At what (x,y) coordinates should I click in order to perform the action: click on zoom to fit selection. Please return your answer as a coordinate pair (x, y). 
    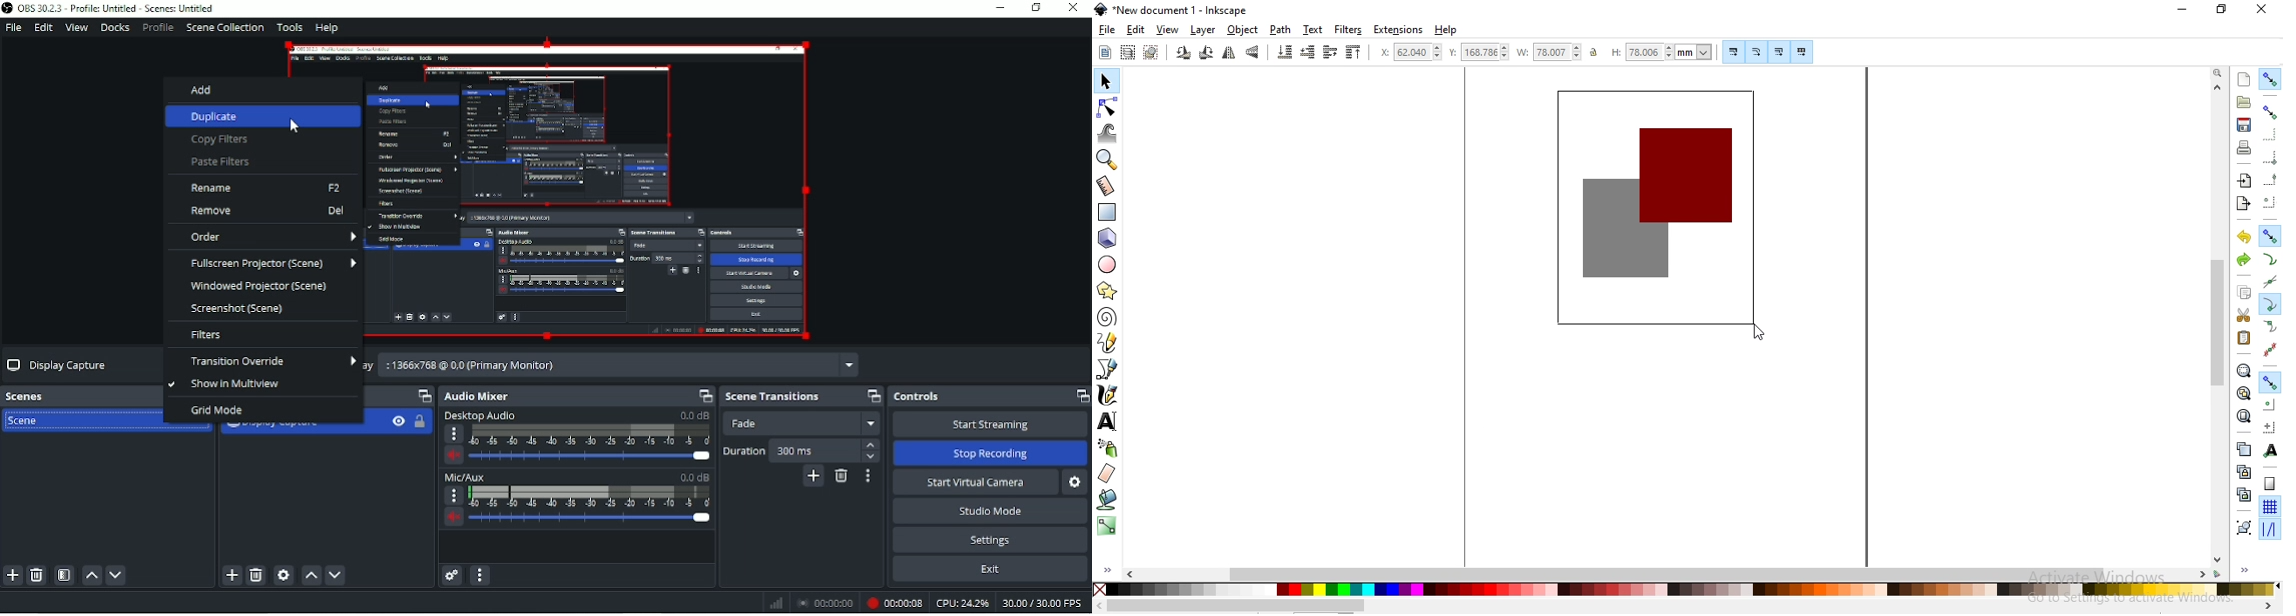
    Looking at the image, I should click on (2243, 372).